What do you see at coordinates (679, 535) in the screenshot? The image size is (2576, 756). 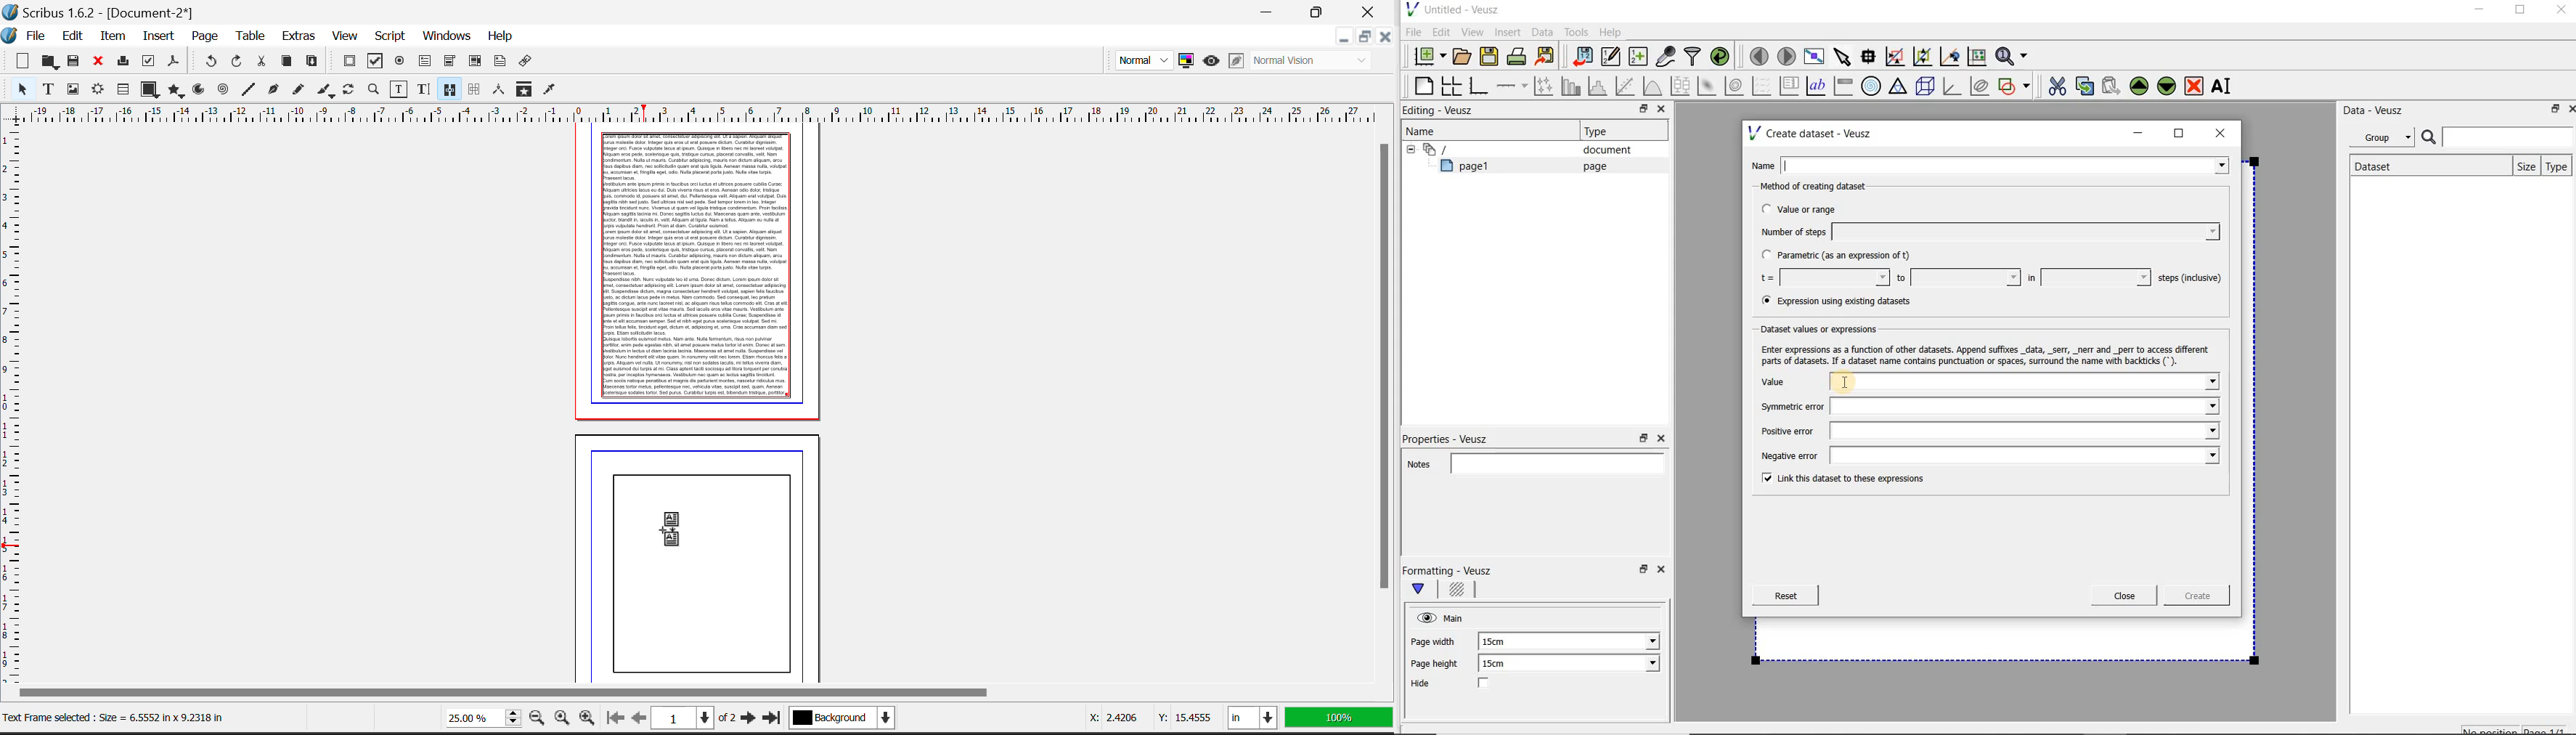 I see `Cursor on Page 2 Text Frame` at bounding box center [679, 535].